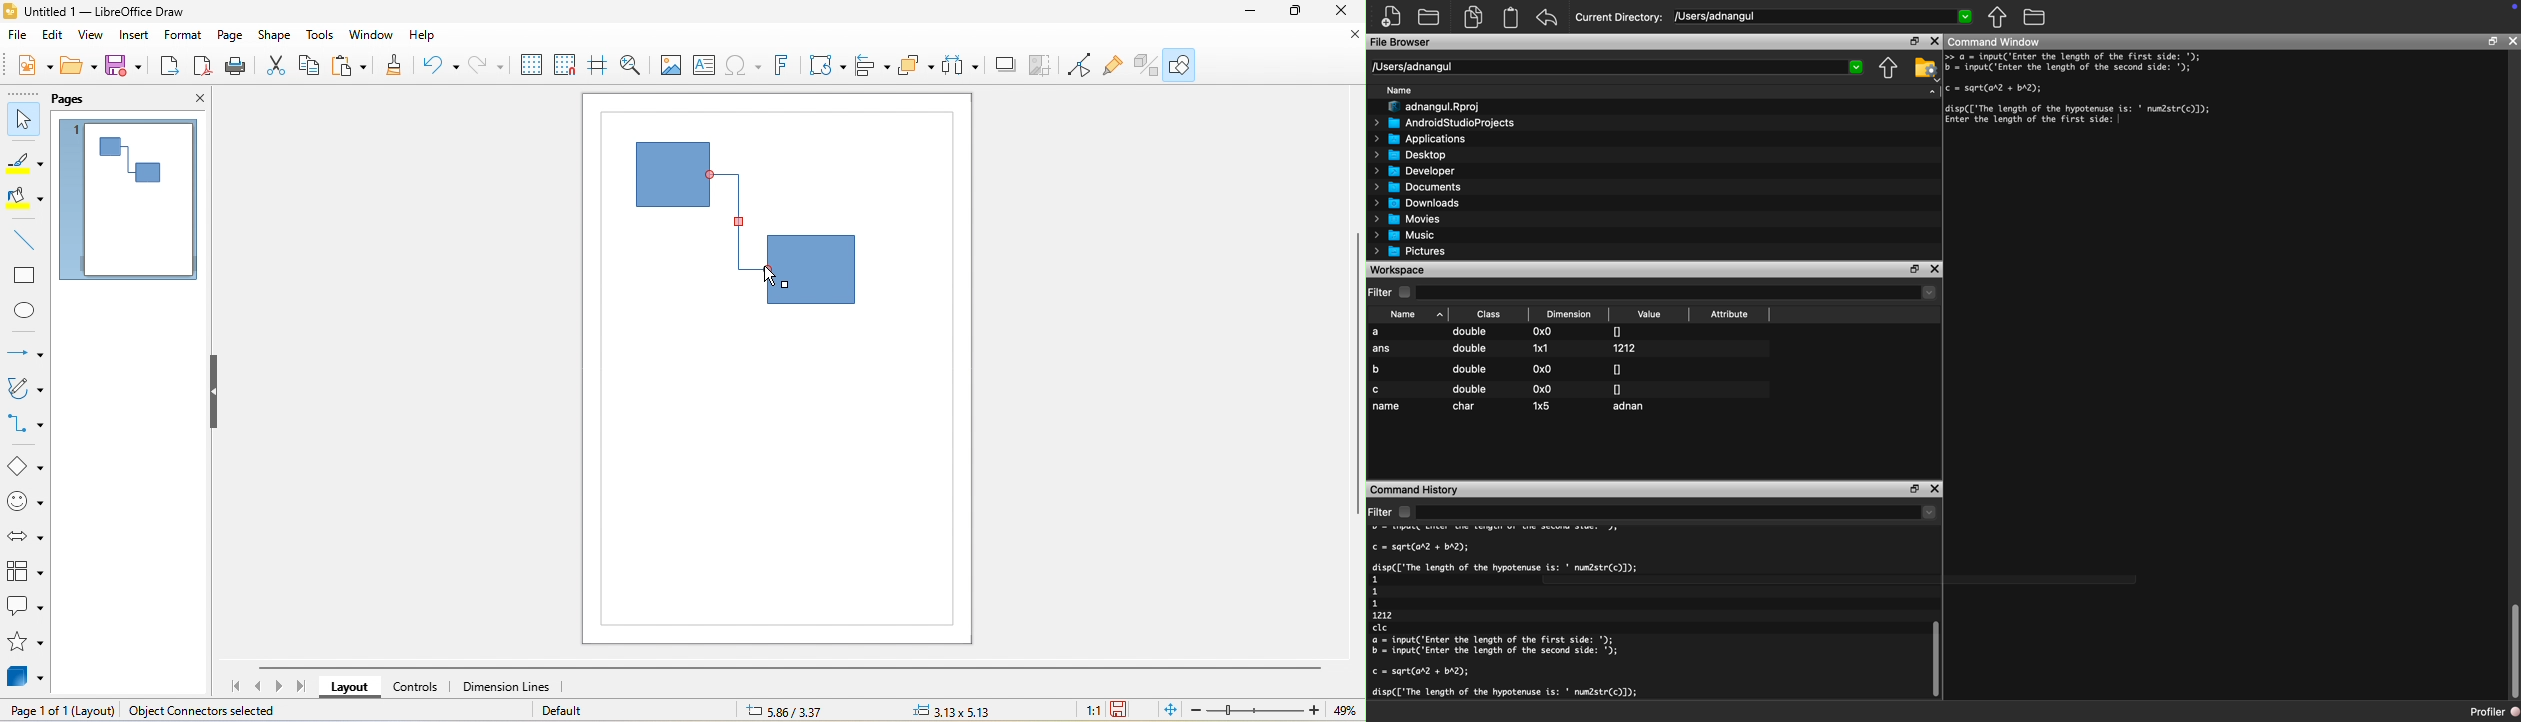 Image resolution: width=2548 pixels, height=728 pixels. Describe the element at coordinates (28, 502) in the screenshot. I see `symbol shape` at that location.